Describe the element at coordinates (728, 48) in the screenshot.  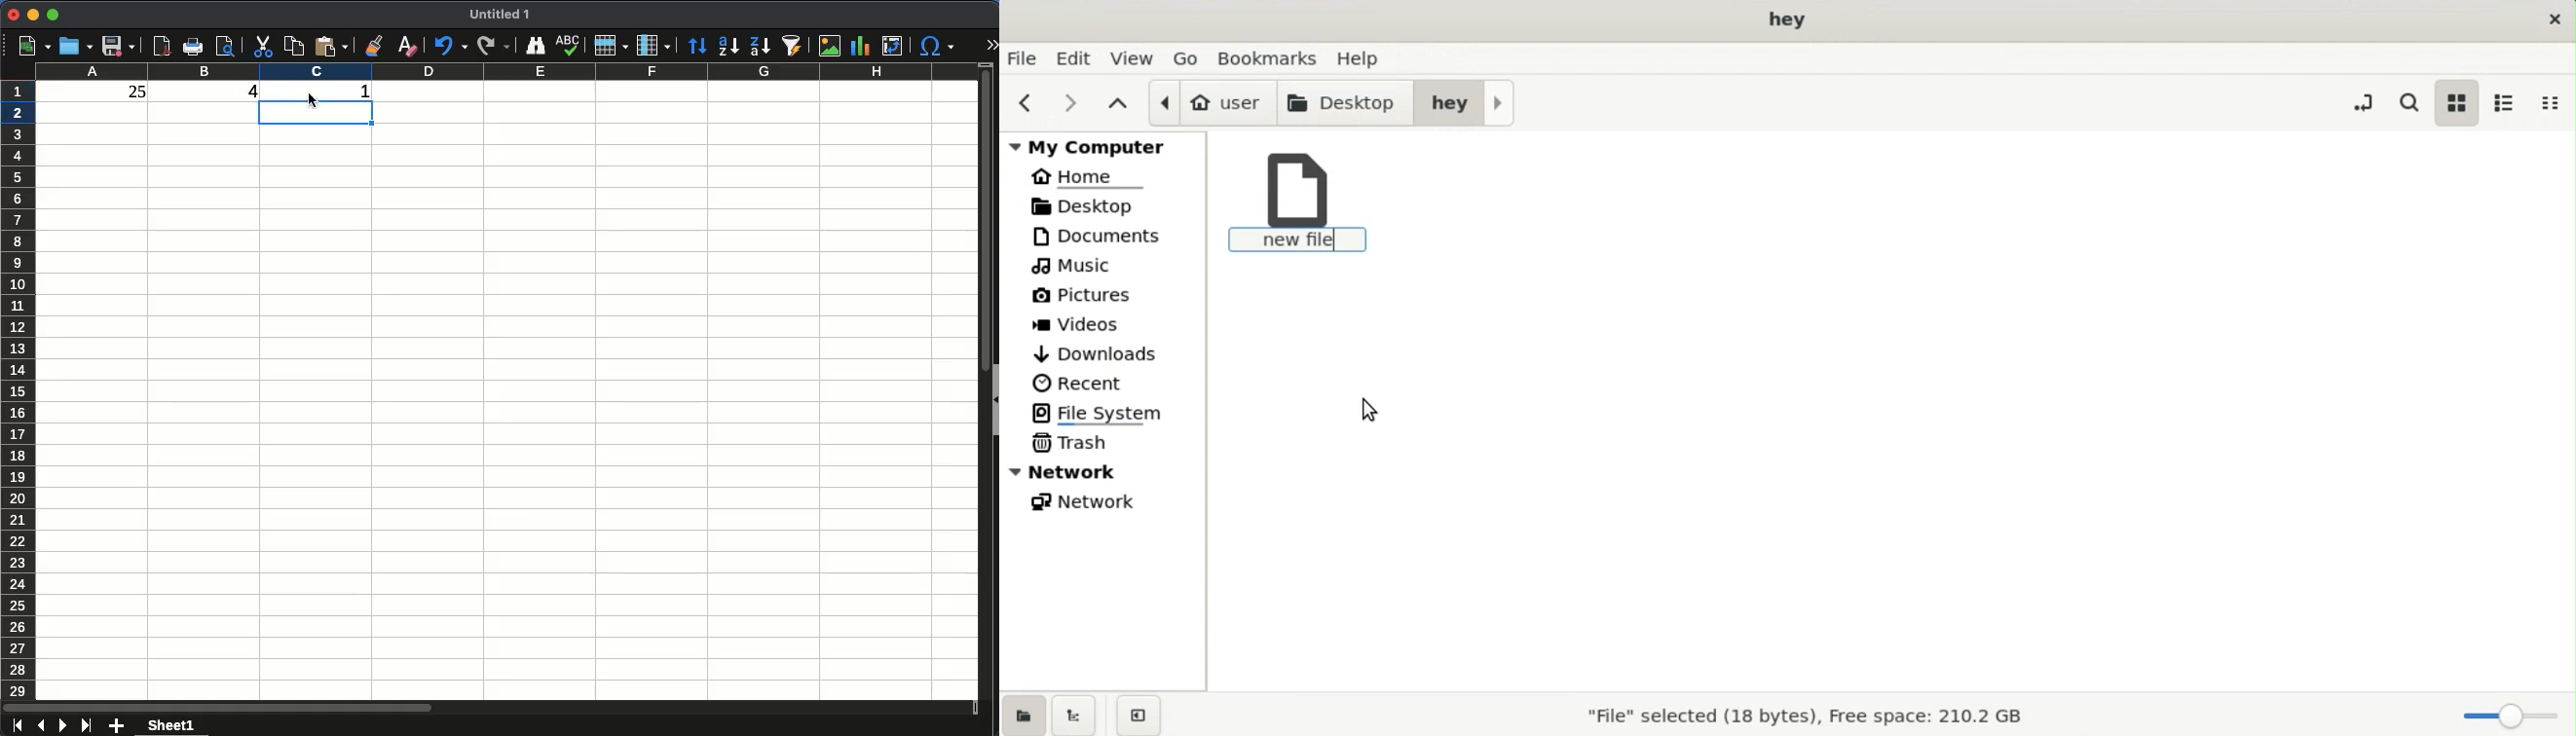
I see `sort ascending ` at that location.